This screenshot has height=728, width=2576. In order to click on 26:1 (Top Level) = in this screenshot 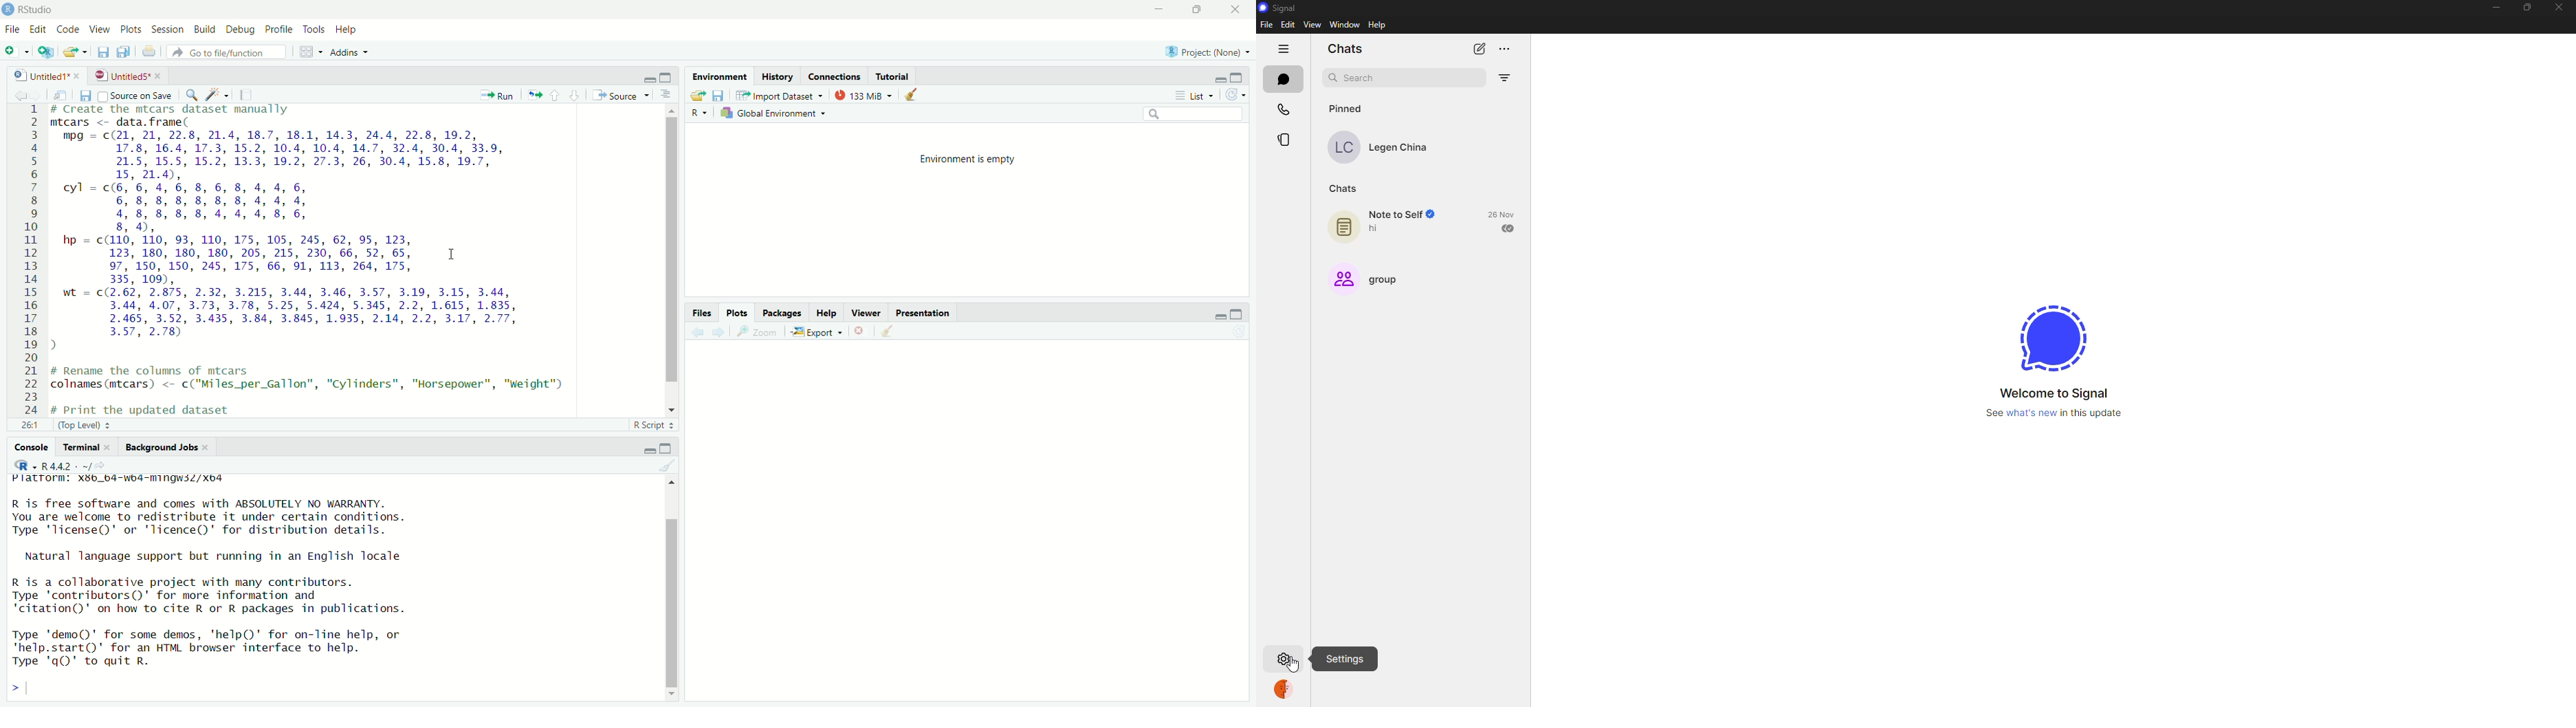, I will do `click(74, 424)`.